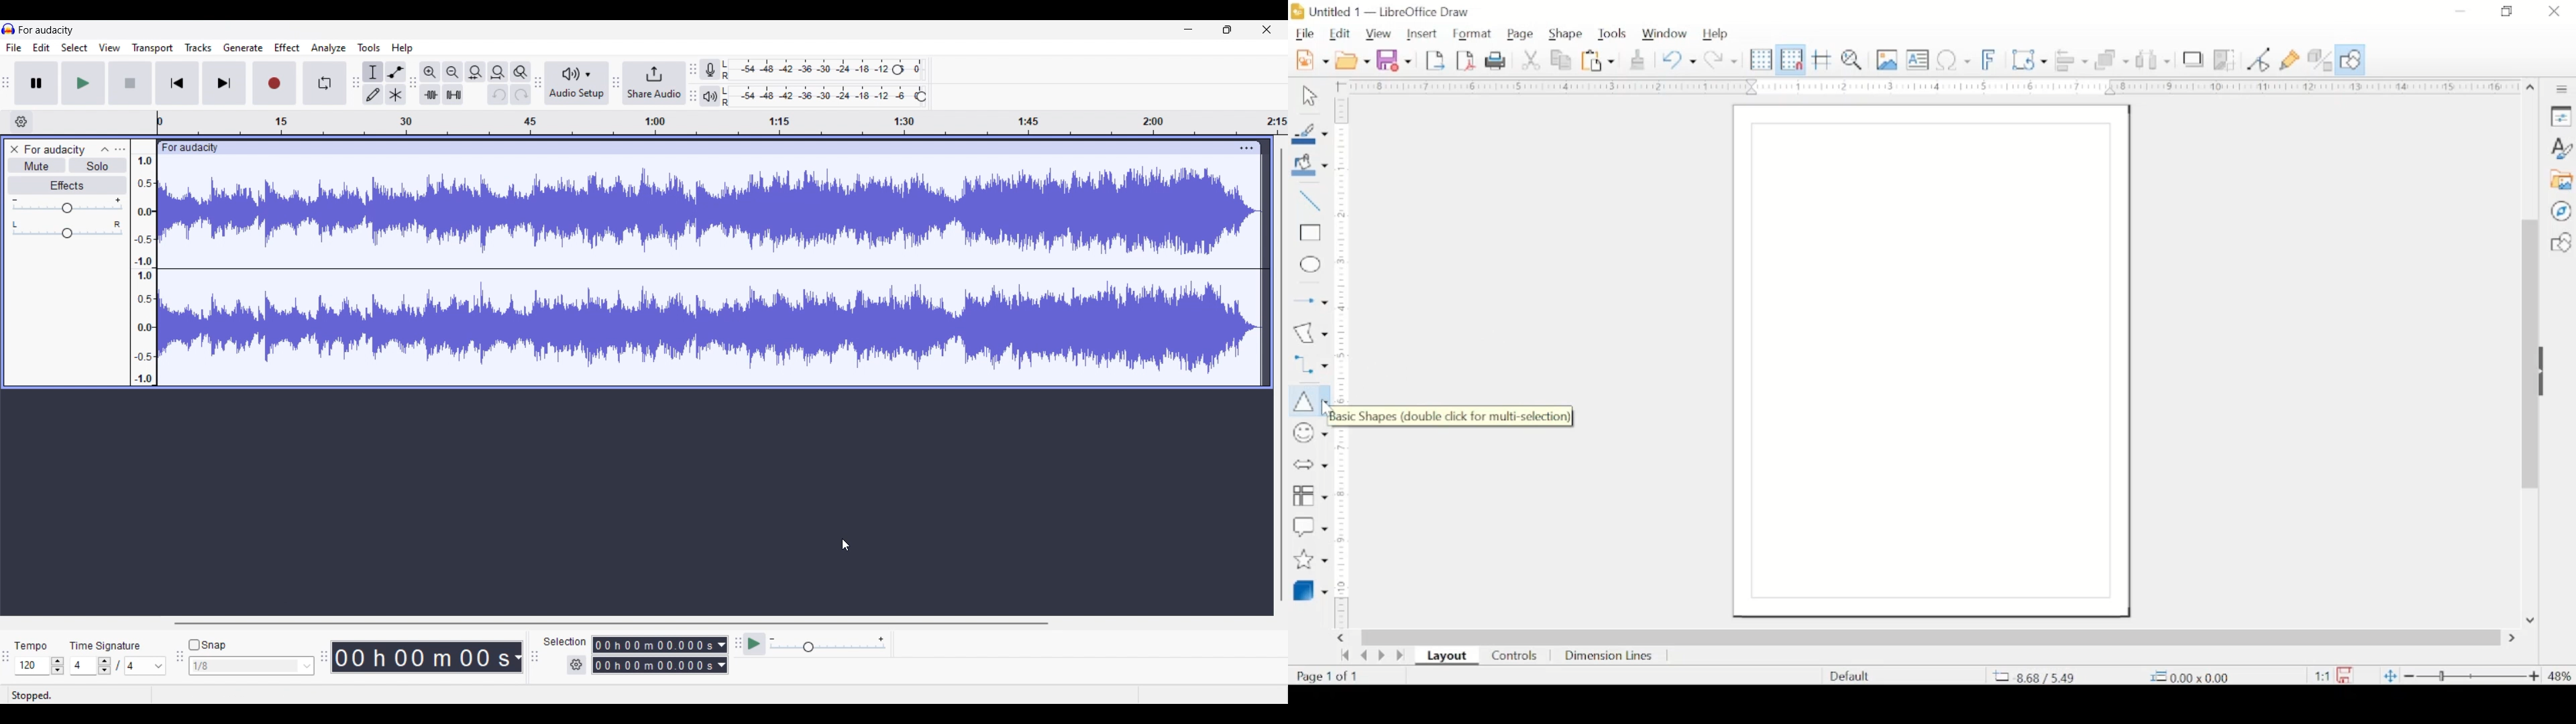 The image size is (2576, 728). What do you see at coordinates (1612, 34) in the screenshot?
I see `tools` at bounding box center [1612, 34].